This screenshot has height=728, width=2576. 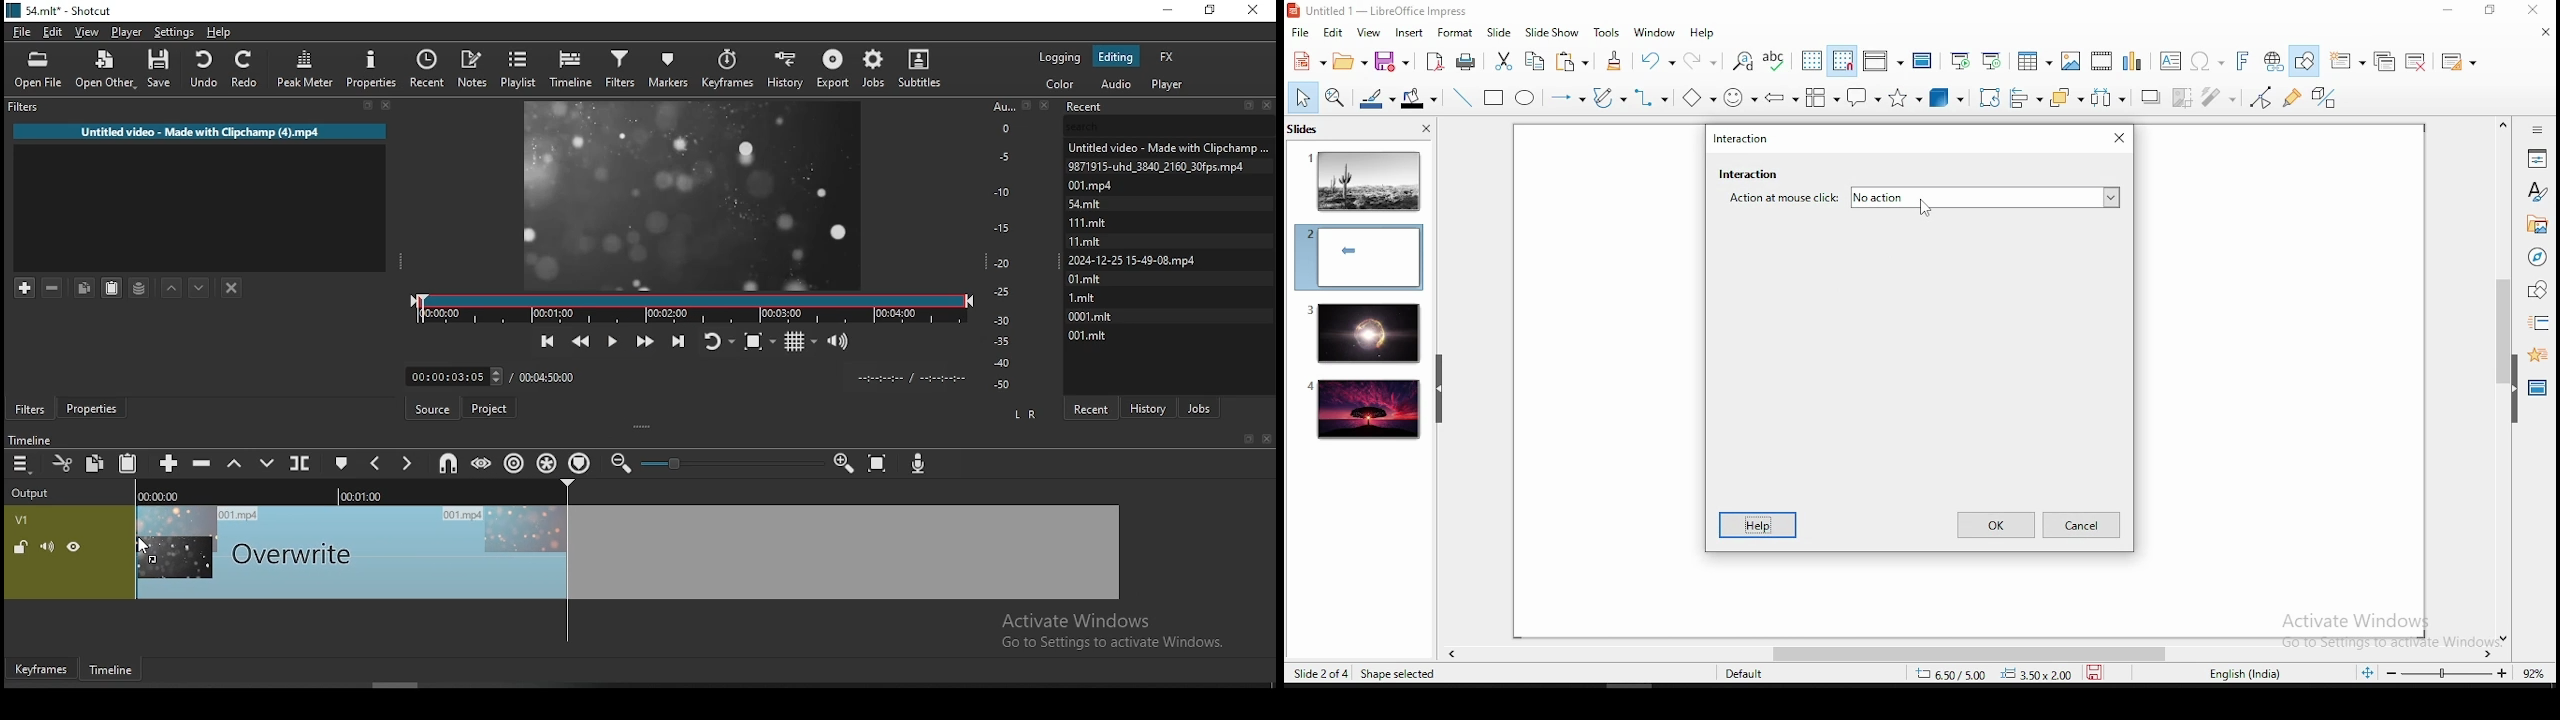 What do you see at coordinates (2535, 290) in the screenshot?
I see `shapes` at bounding box center [2535, 290].